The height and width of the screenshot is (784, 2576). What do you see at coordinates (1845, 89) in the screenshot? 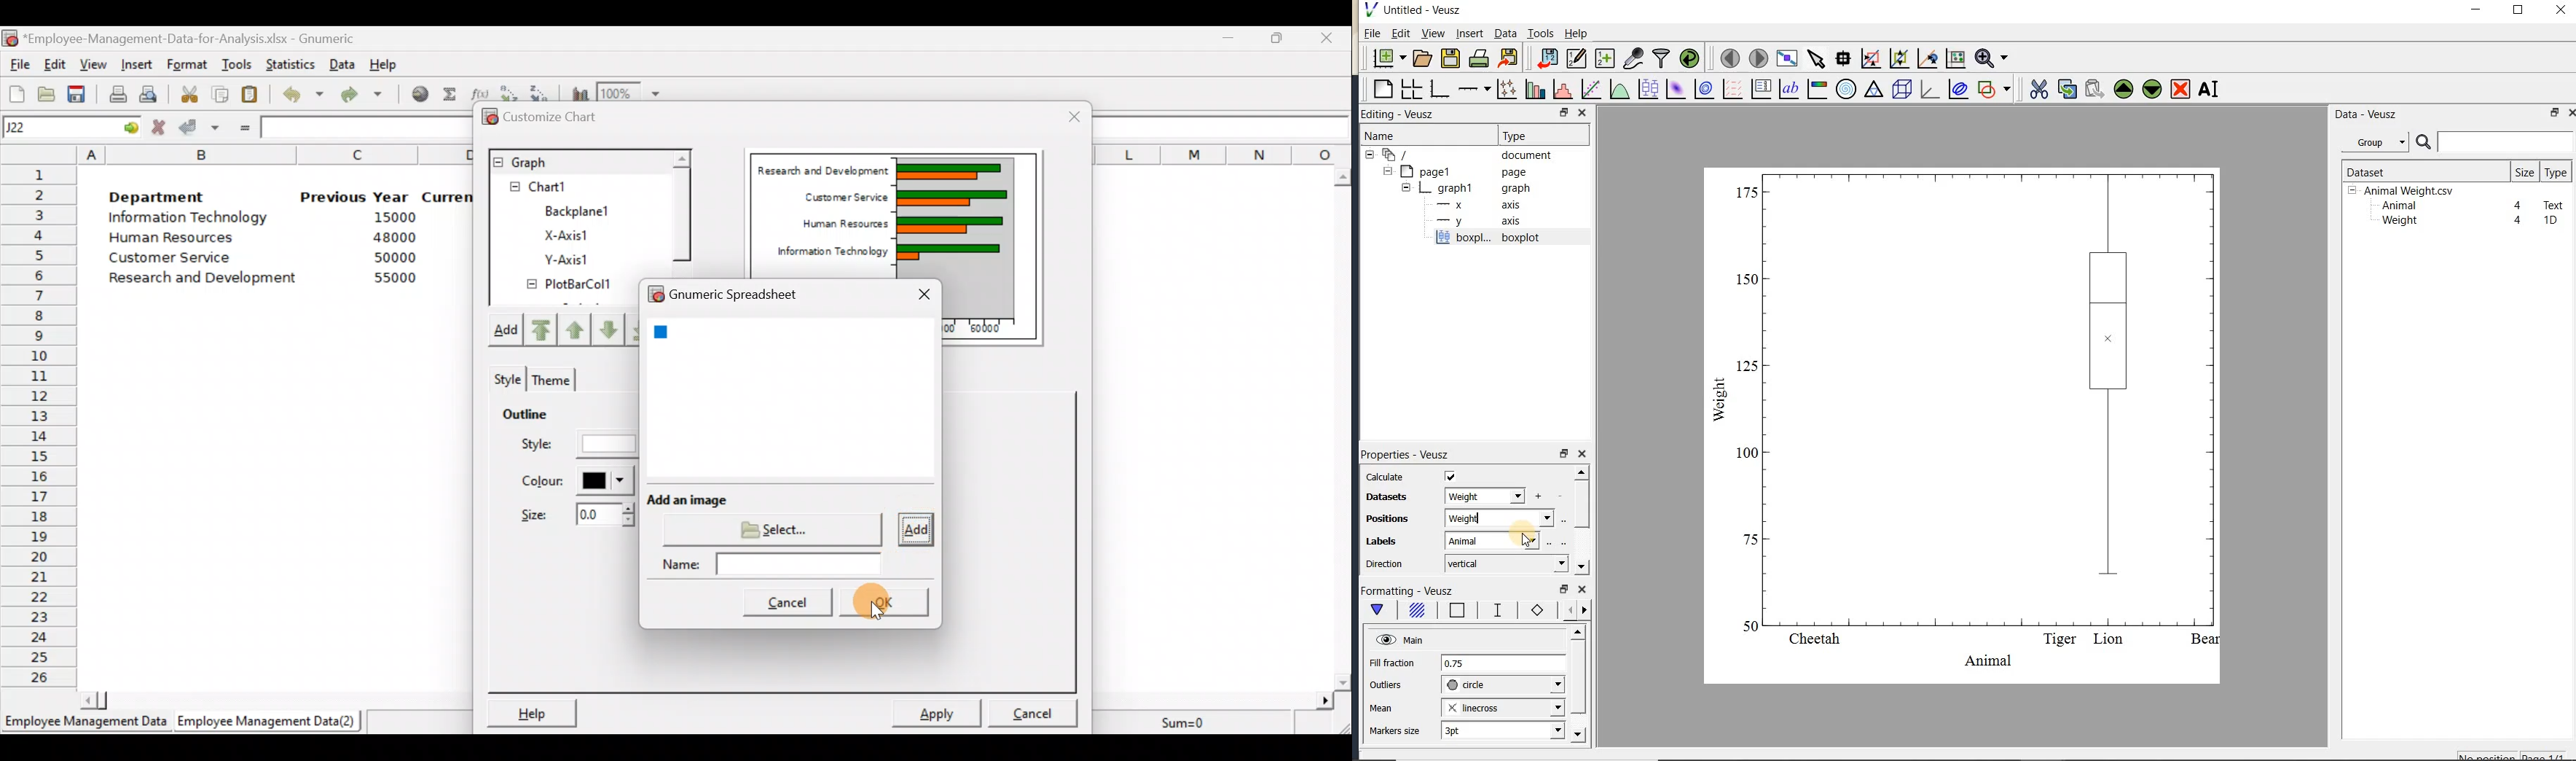
I see `polar graph` at bounding box center [1845, 89].